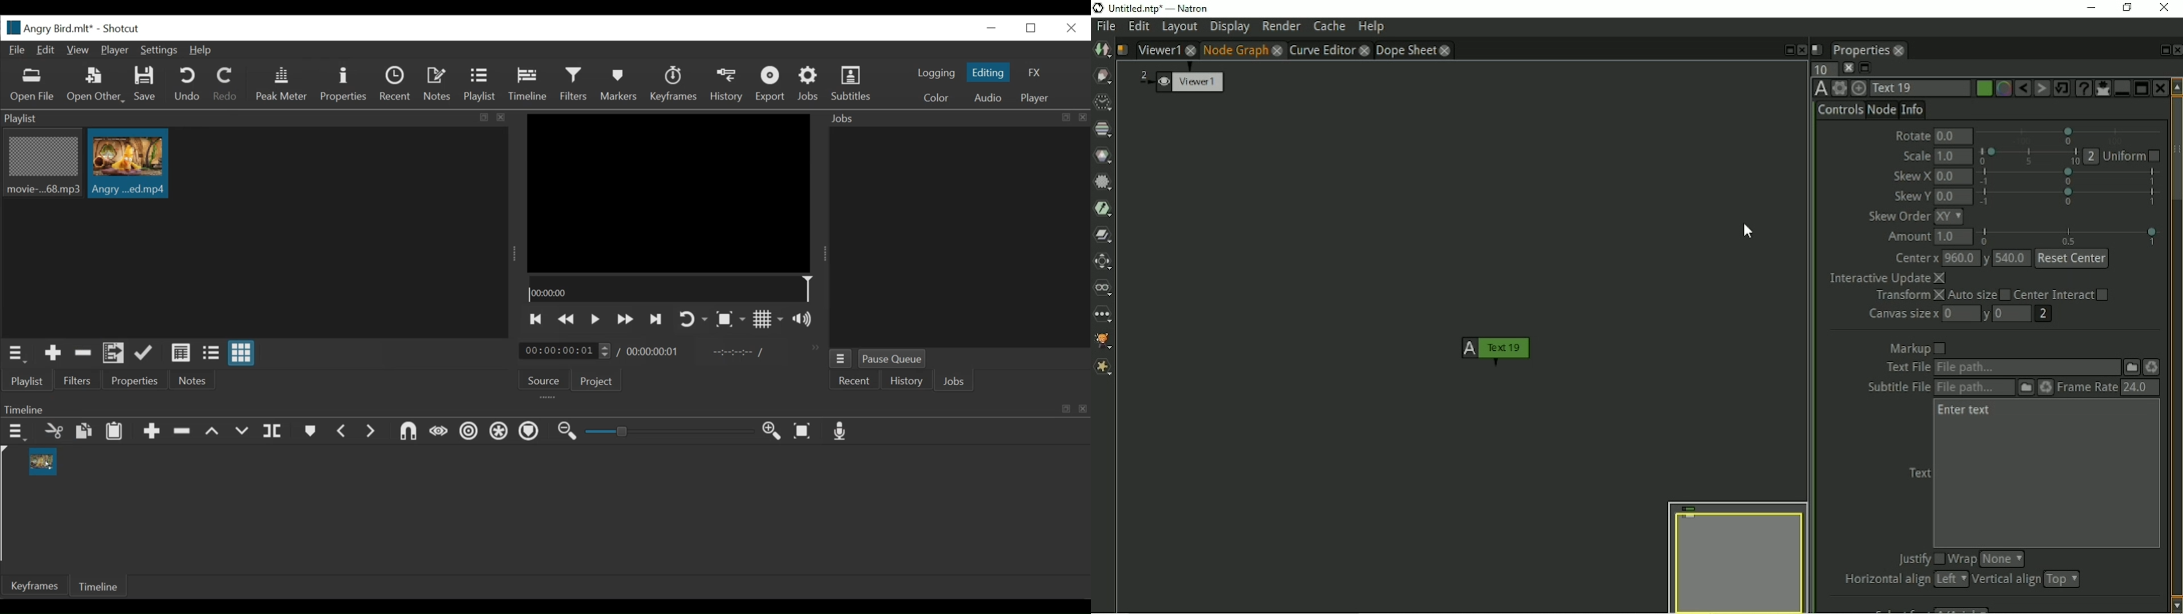 This screenshot has width=2184, height=616. What do you see at coordinates (32, 585) in the screenshot?
I see `Keyframe` at bounding box center [32, 585].